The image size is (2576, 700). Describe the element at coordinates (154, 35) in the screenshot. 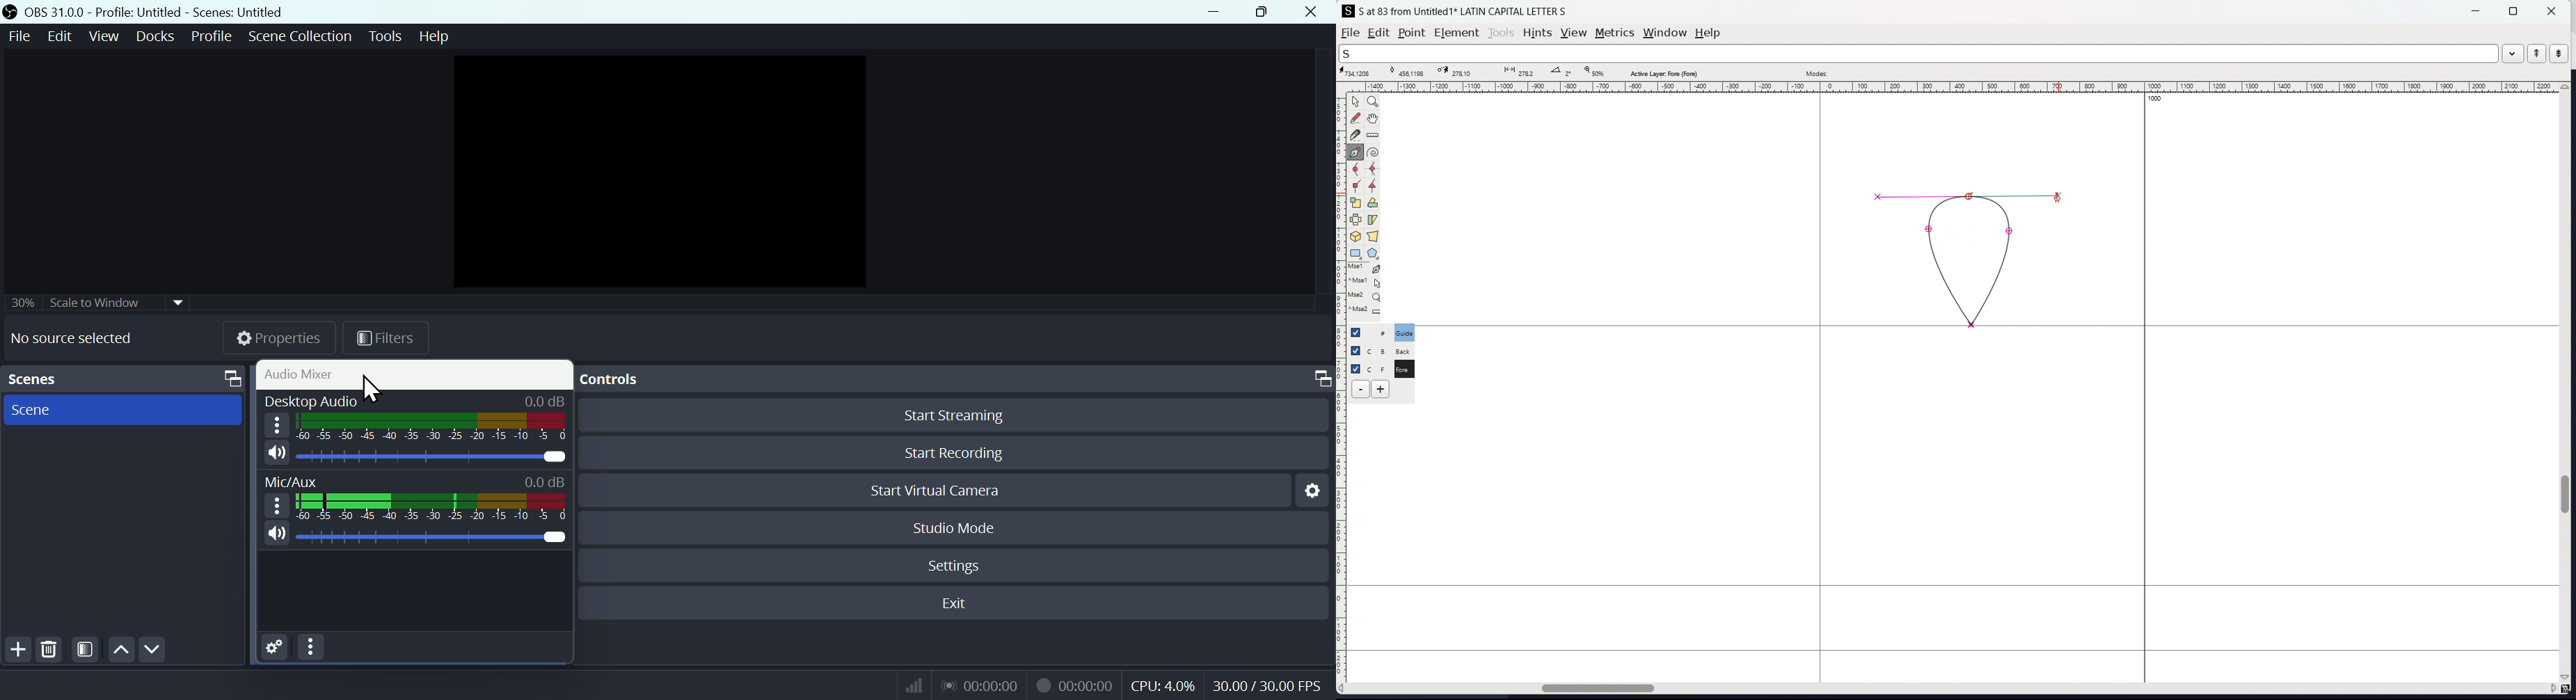

I see `Docks` at that location.